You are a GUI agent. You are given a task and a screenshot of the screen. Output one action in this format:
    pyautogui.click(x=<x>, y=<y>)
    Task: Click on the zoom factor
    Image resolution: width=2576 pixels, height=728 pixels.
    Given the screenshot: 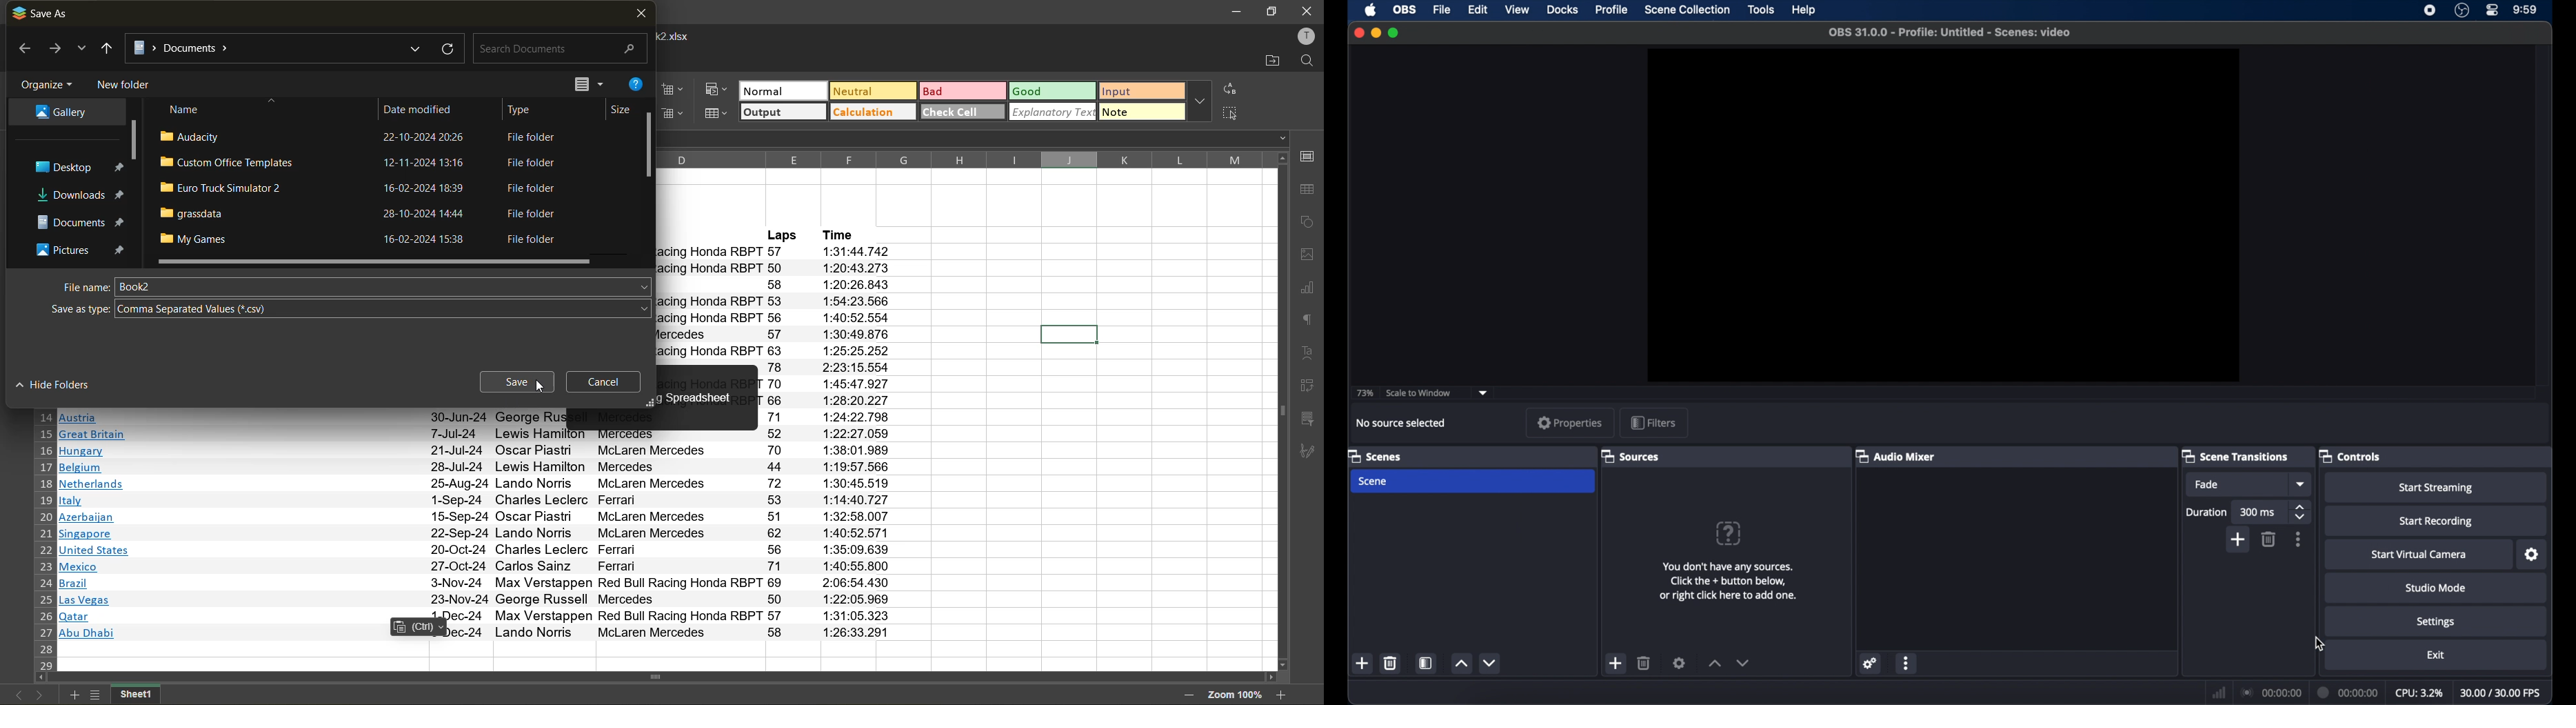 What is the action you would take?
    pyautogui.click(x=1234, y=694)
    